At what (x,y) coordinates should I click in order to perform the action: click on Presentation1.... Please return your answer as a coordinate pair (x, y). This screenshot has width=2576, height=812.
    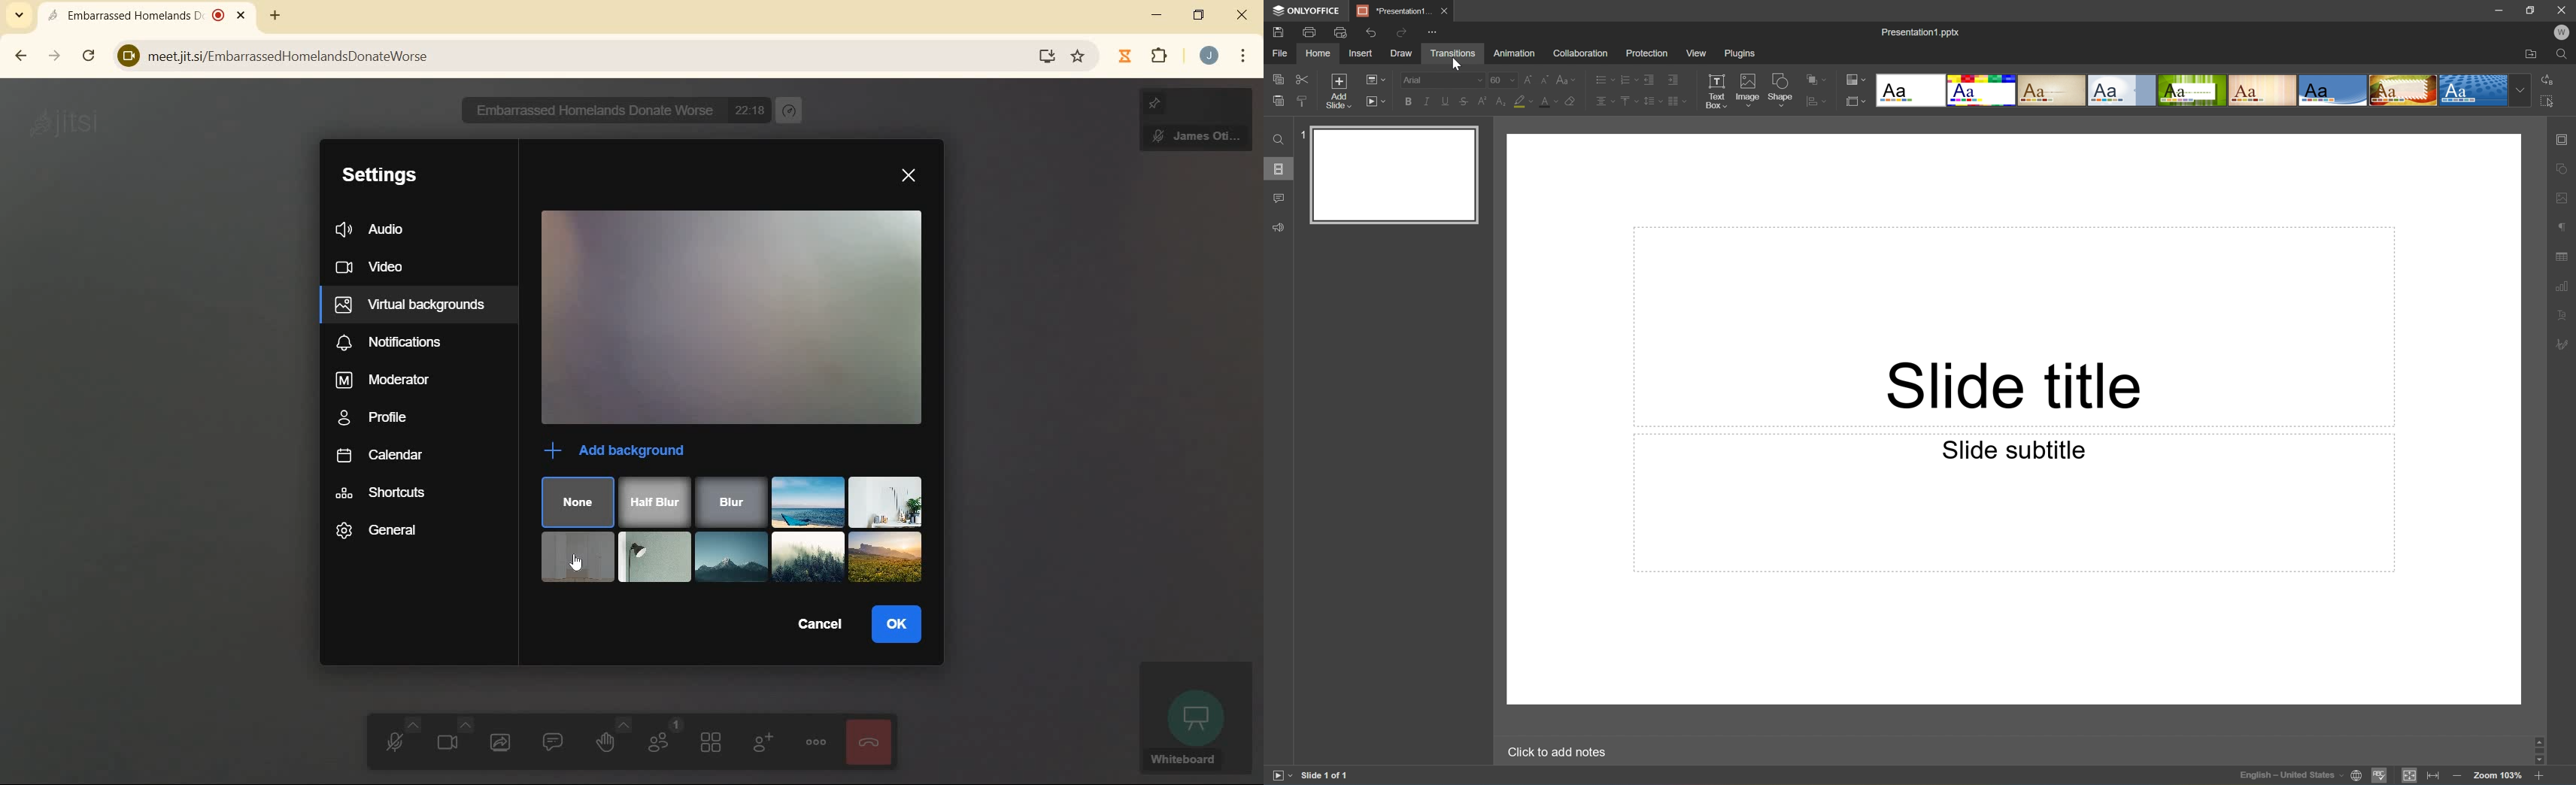
    Looking at the image, I should click on (1394, 11).